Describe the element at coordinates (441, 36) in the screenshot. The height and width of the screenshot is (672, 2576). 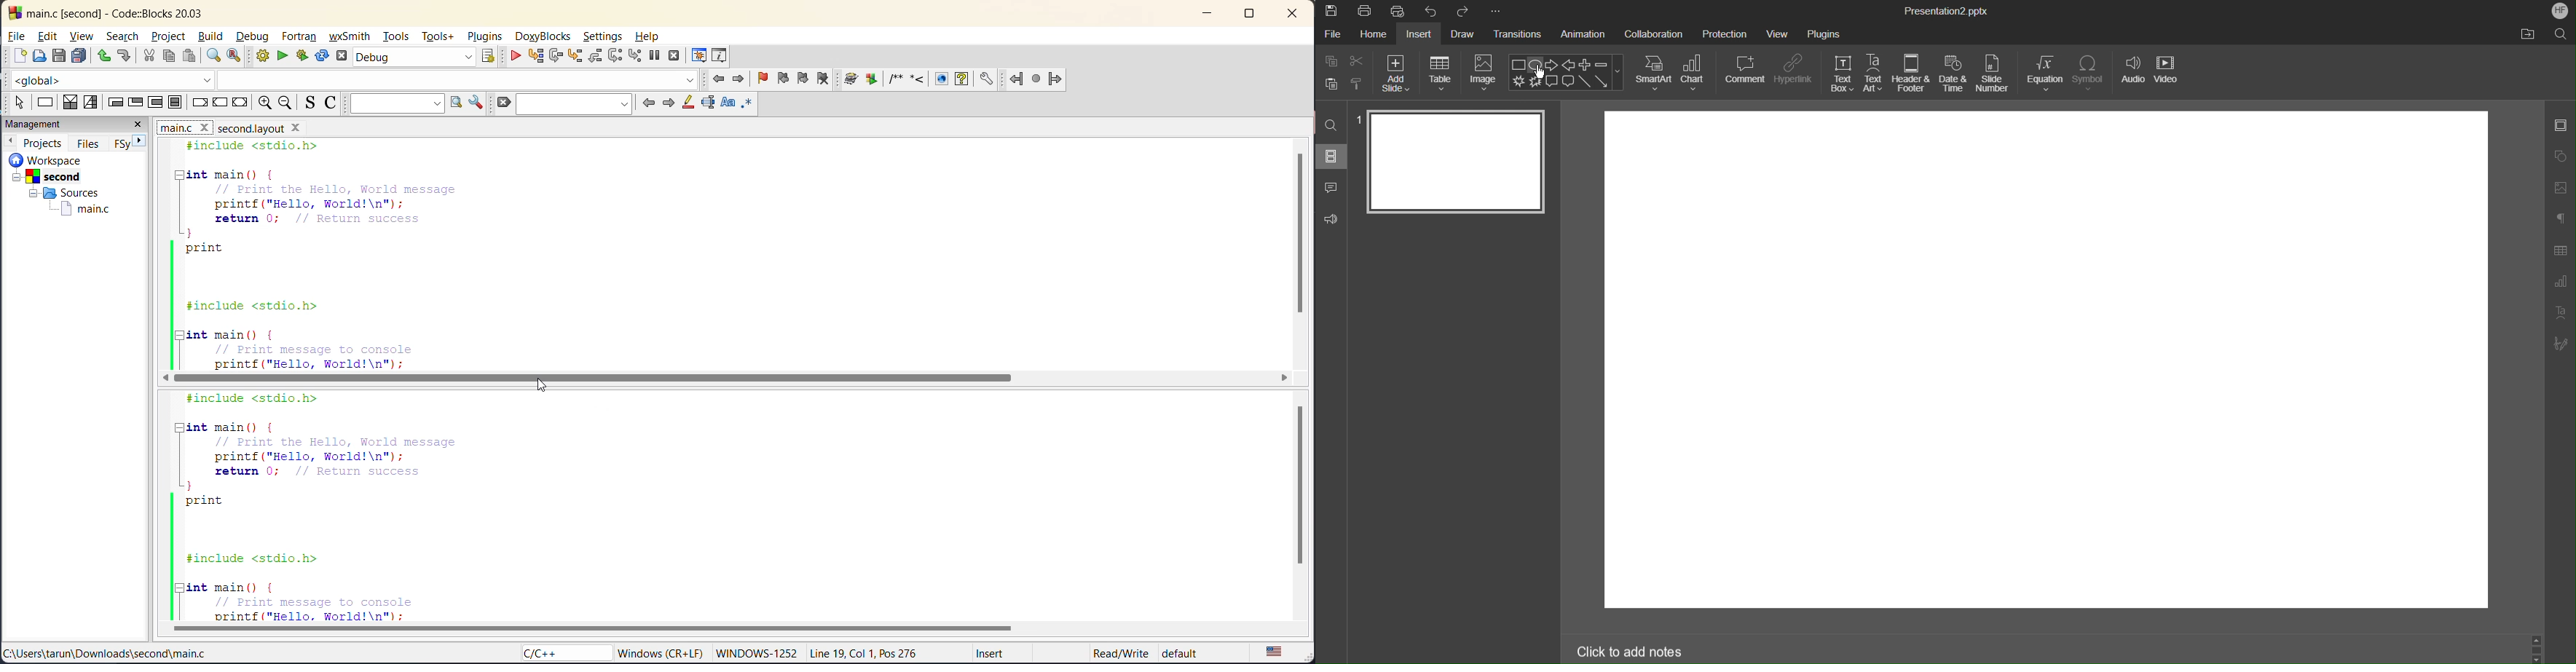
I see `tools+` at that location.